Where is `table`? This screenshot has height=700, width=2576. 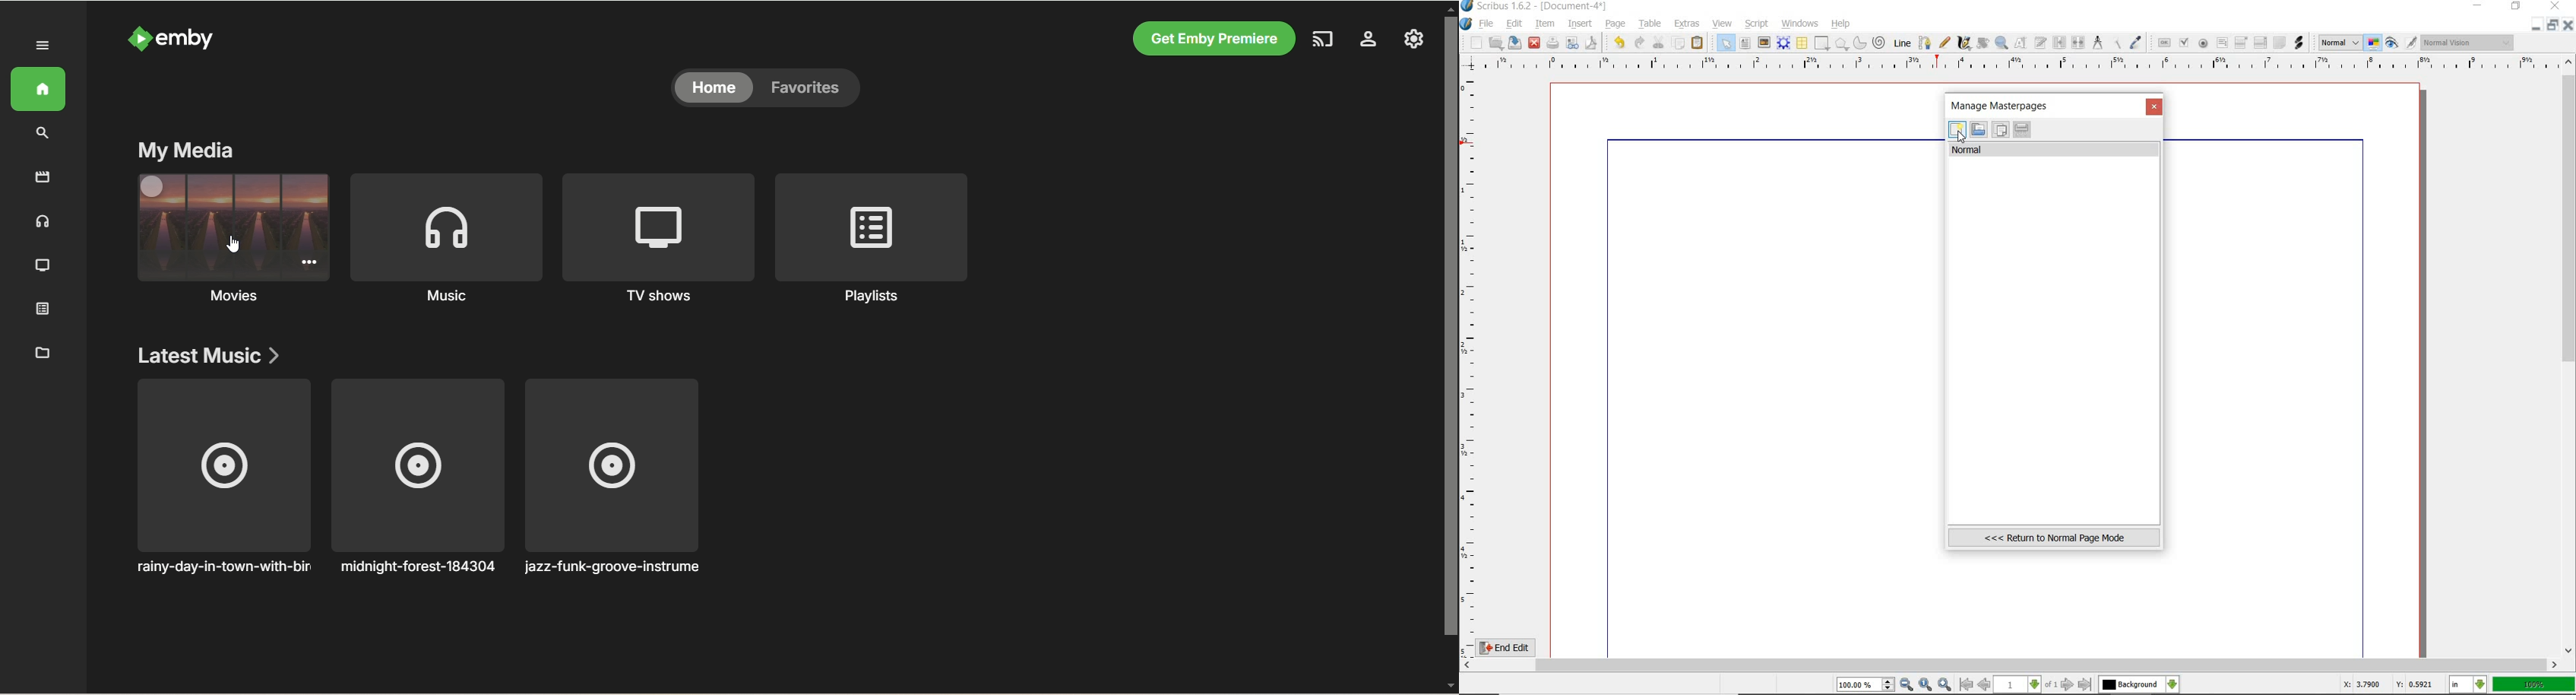 table is located at coordinates (1802, 43).